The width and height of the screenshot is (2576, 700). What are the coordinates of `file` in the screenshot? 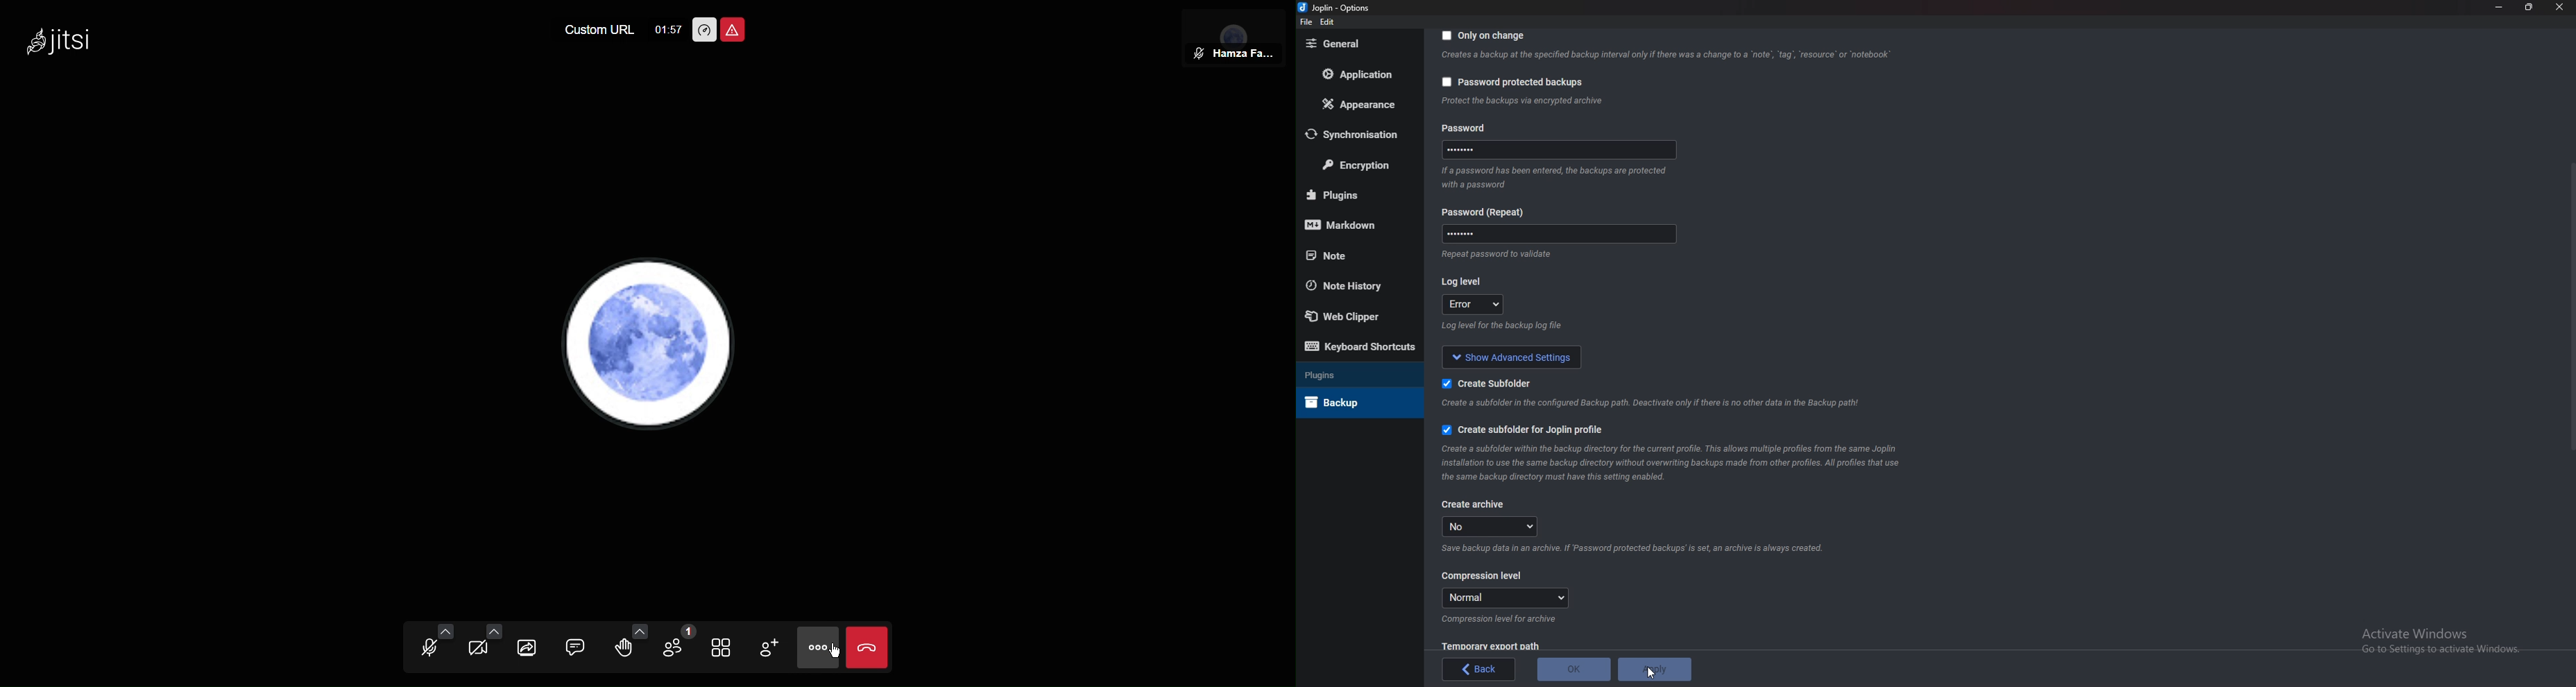 It's located at (1305, 23).